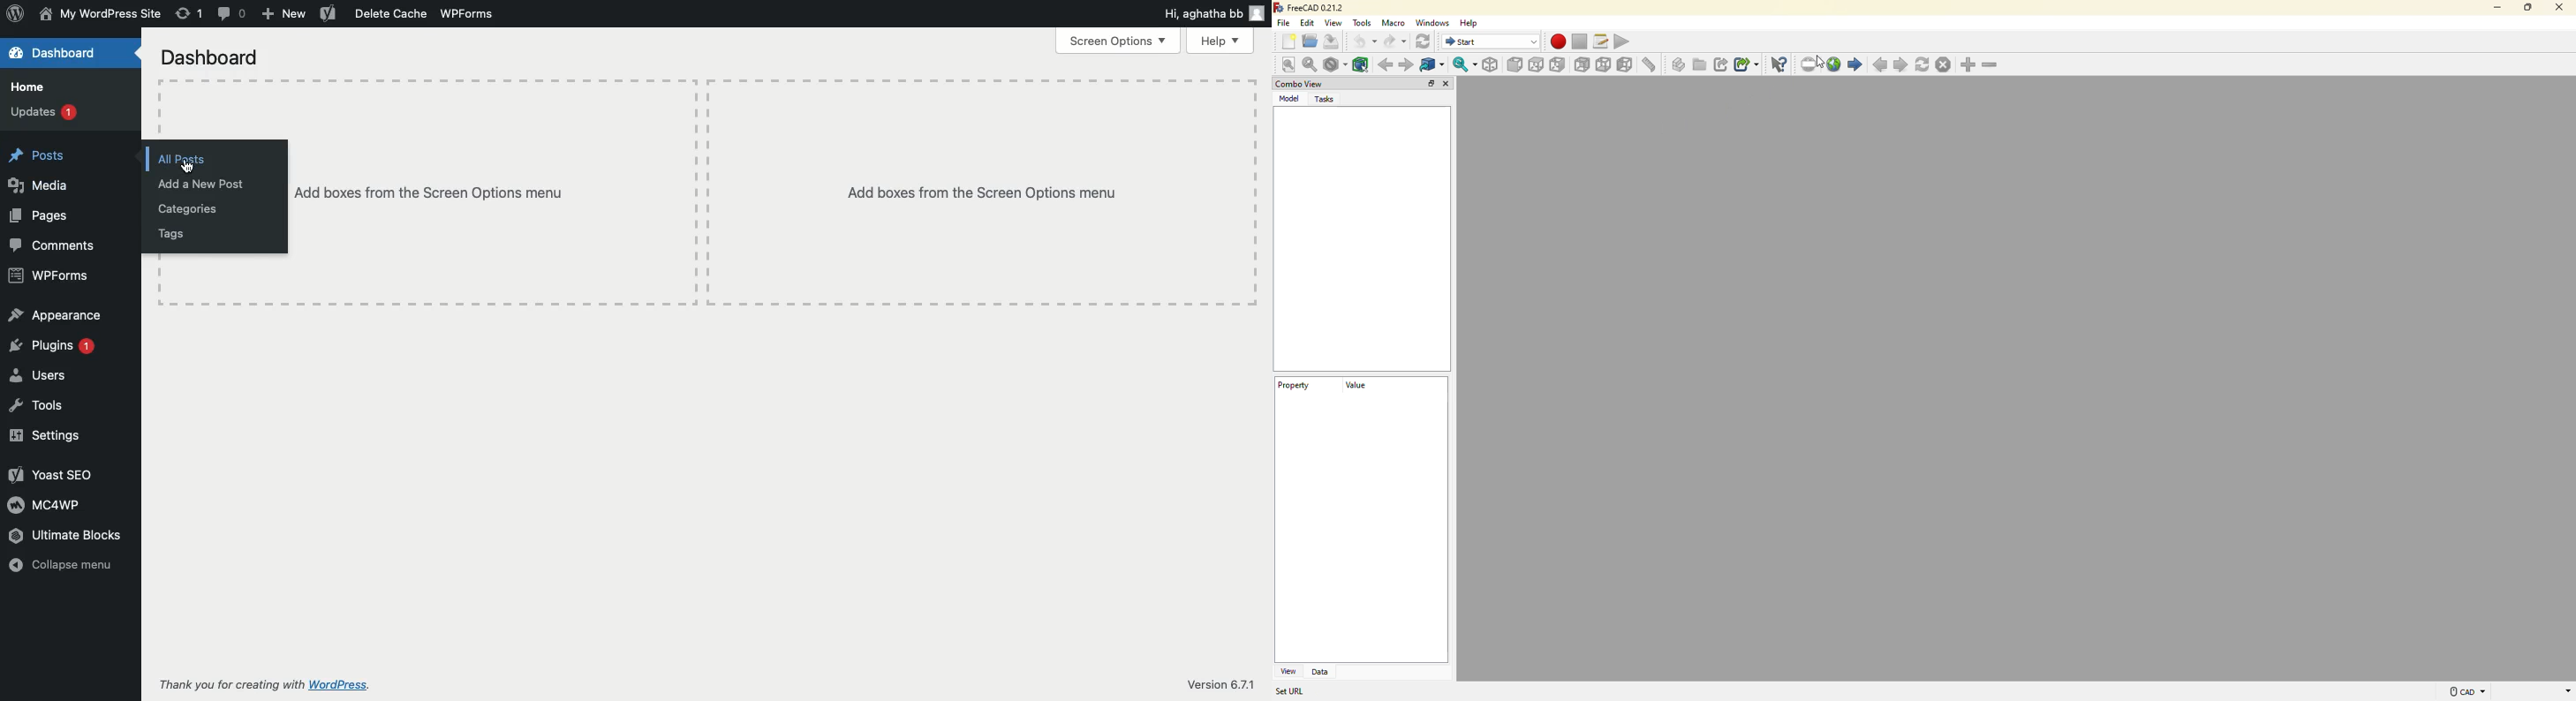 This screenshot has width=2576, height=728. I want to click on front, so click(1516, 66).